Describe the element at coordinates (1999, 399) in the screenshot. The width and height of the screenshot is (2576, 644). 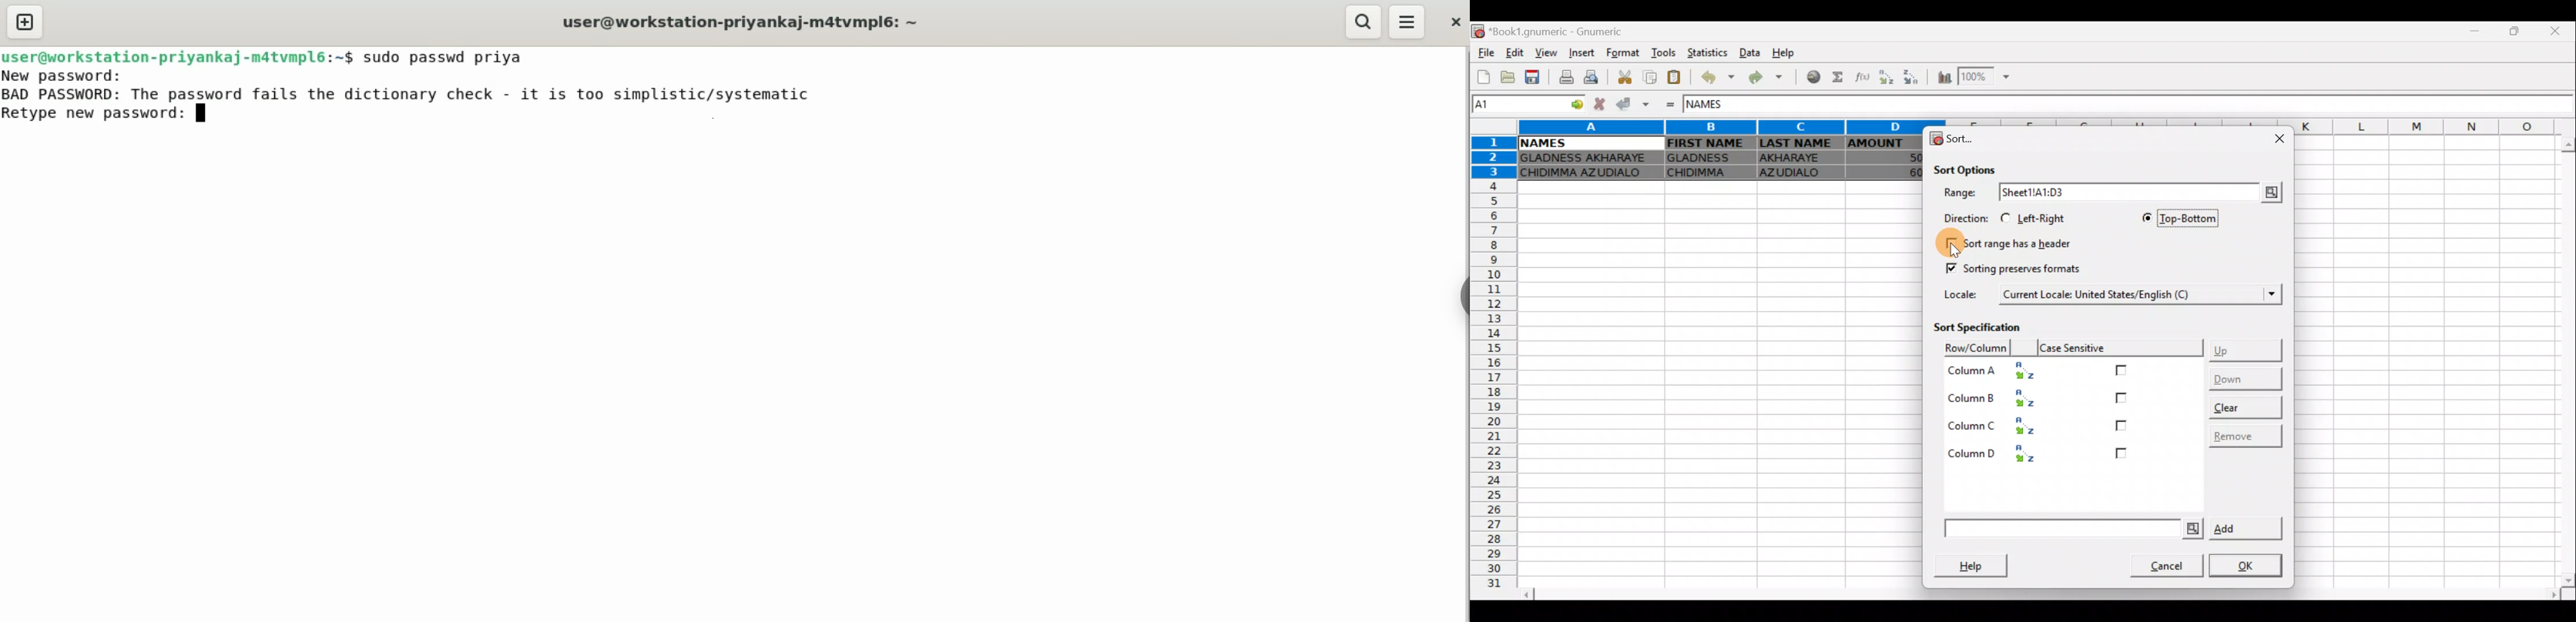
I see `Column B` at that location.